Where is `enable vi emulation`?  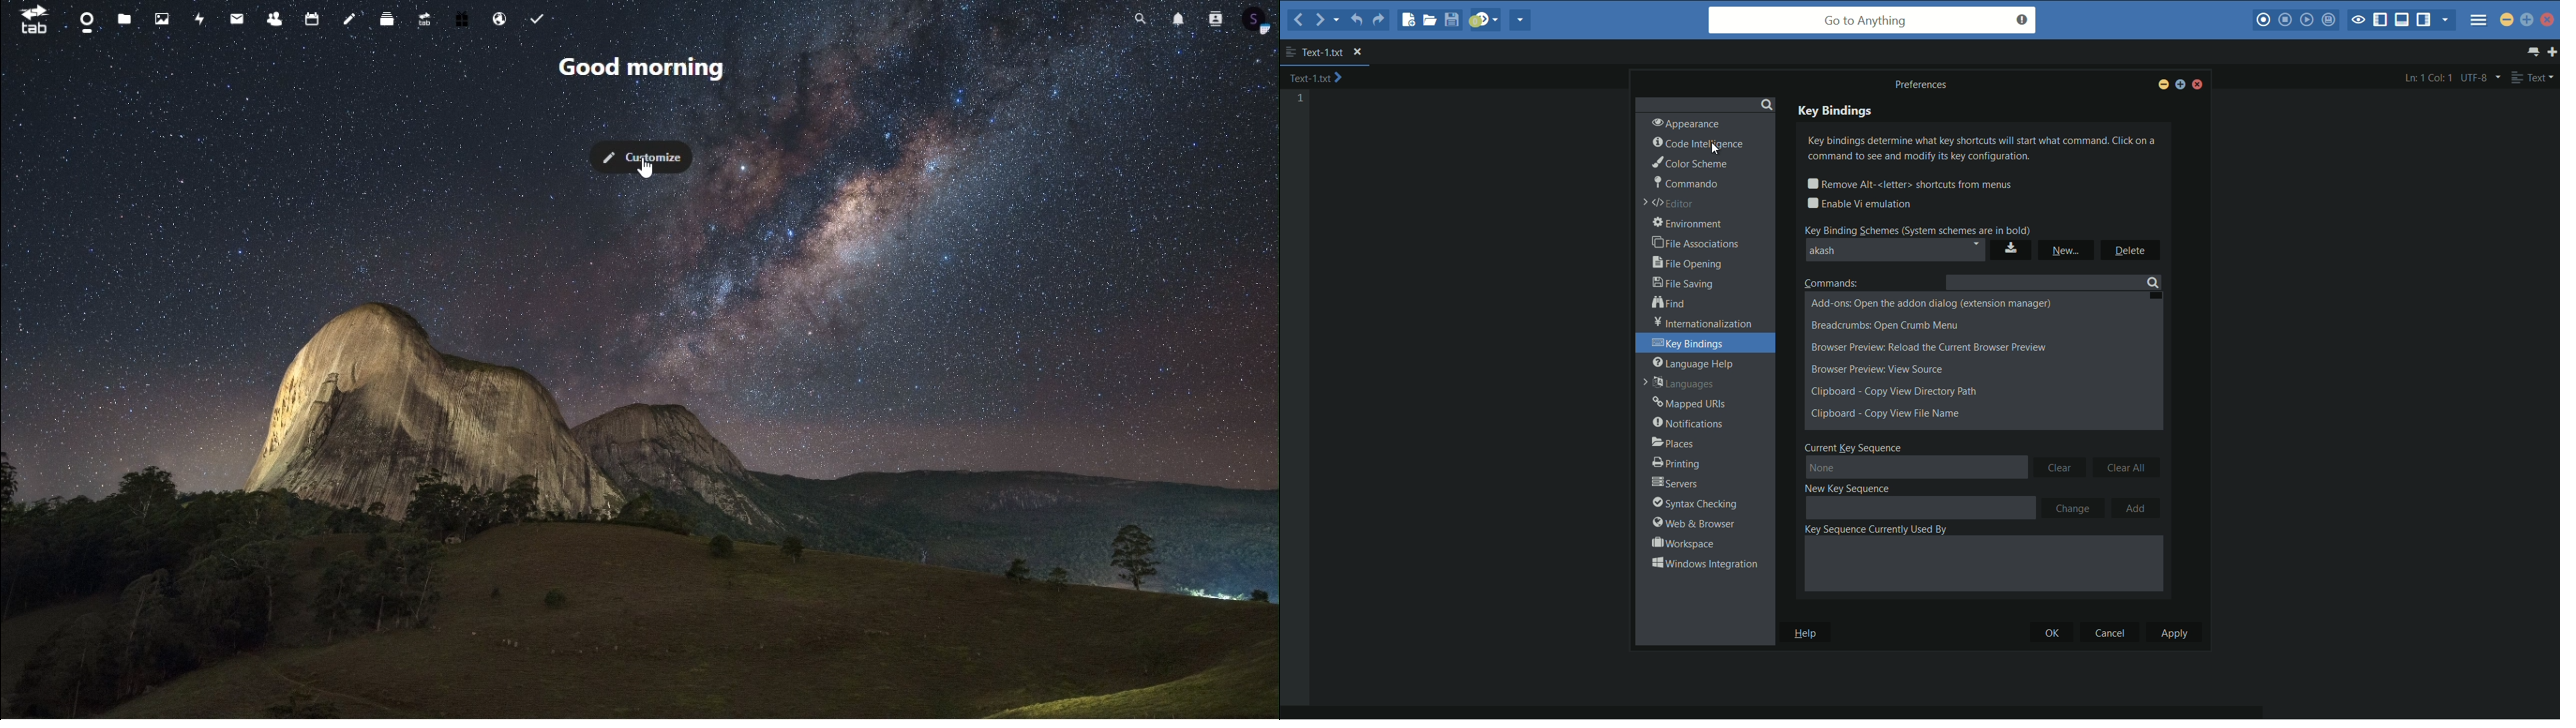
enable vi emulation is located at coordinates (1862, 204).